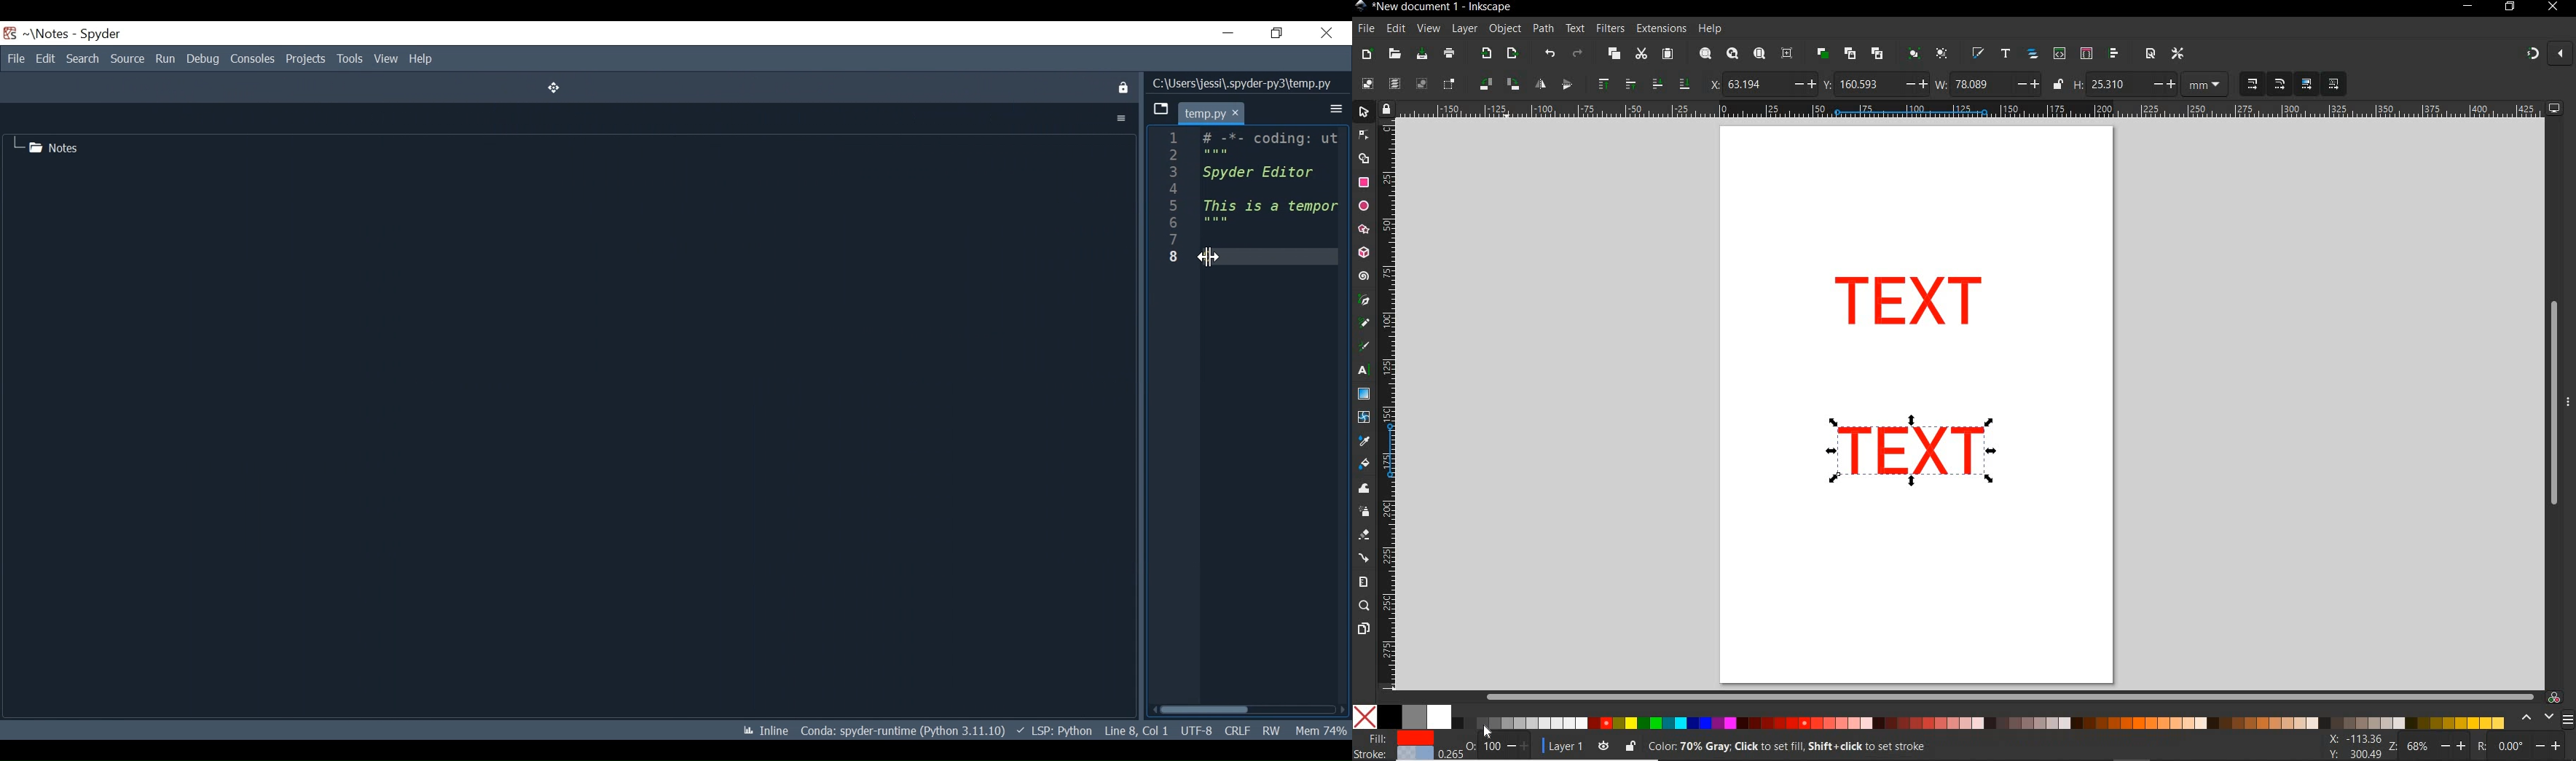  Describe the element at coordinates (1054, 731) in the screenshot. I see `LSP: Python` at that location.